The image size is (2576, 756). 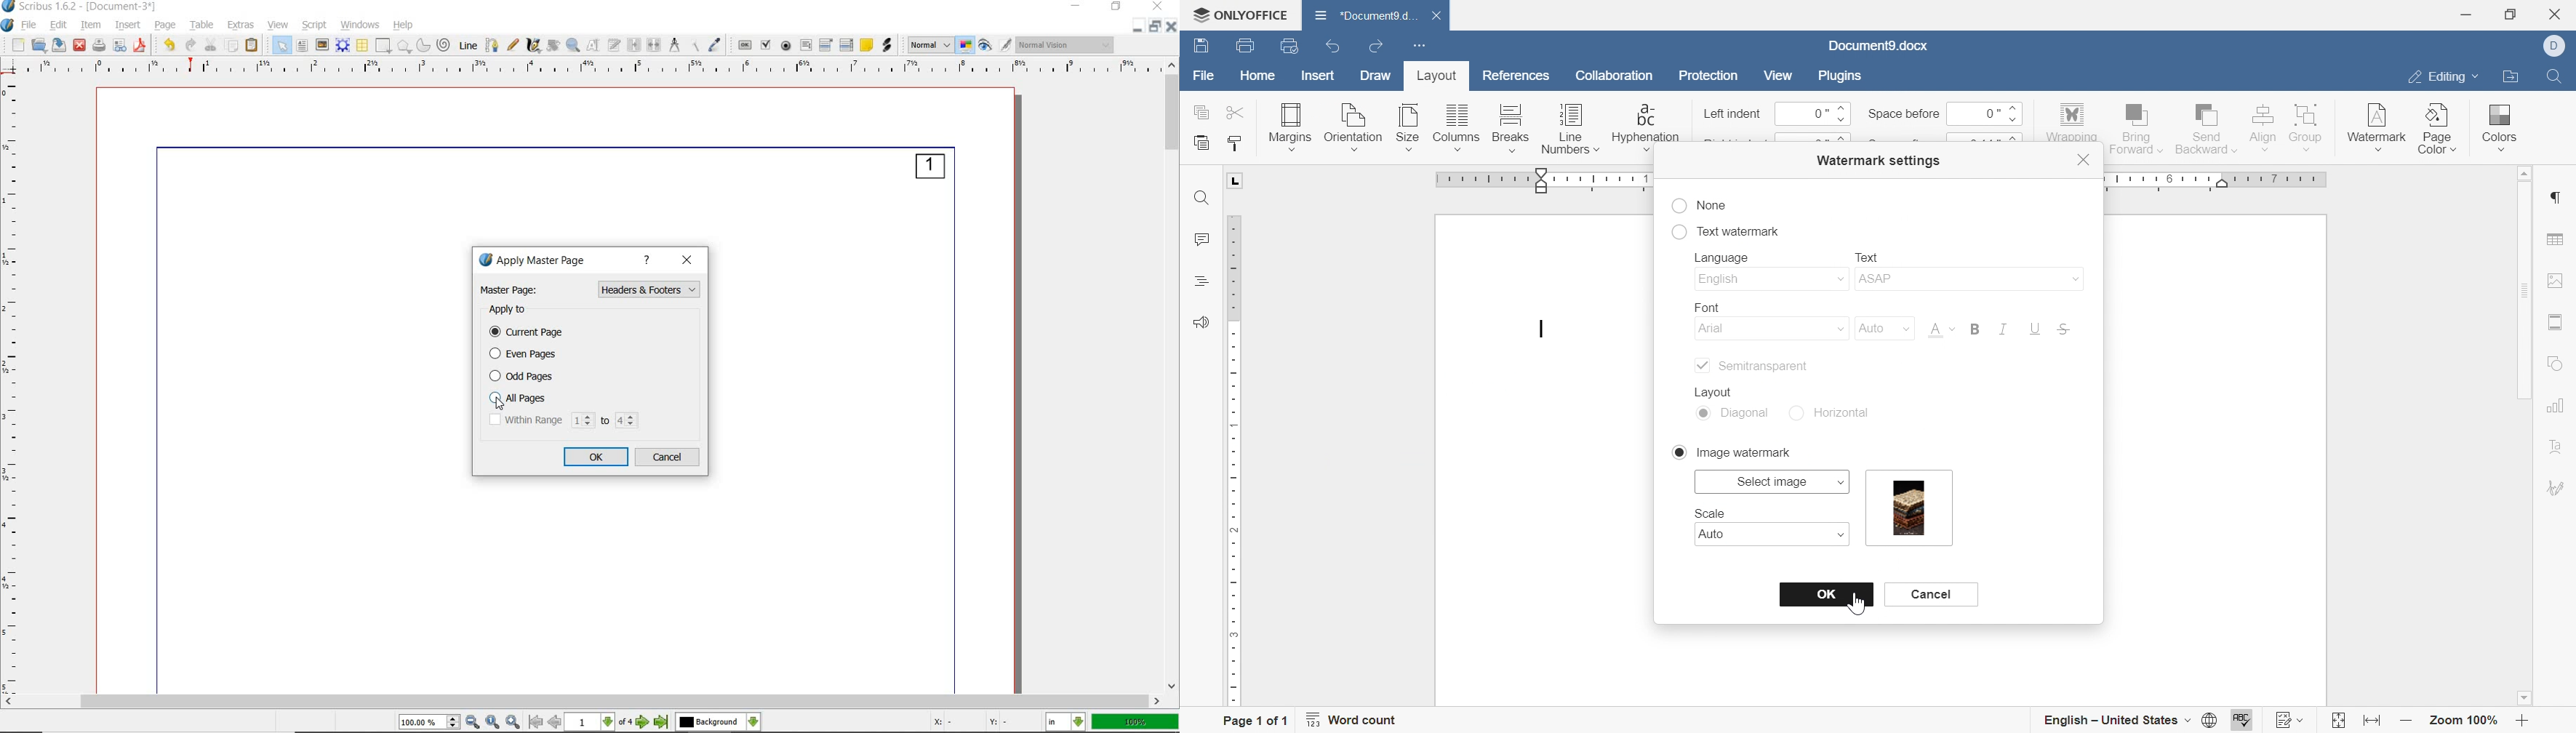 What do you see at coordinates (996, 44) in the screenshot?
I see `preview mode` at bounding box center [996, 44].